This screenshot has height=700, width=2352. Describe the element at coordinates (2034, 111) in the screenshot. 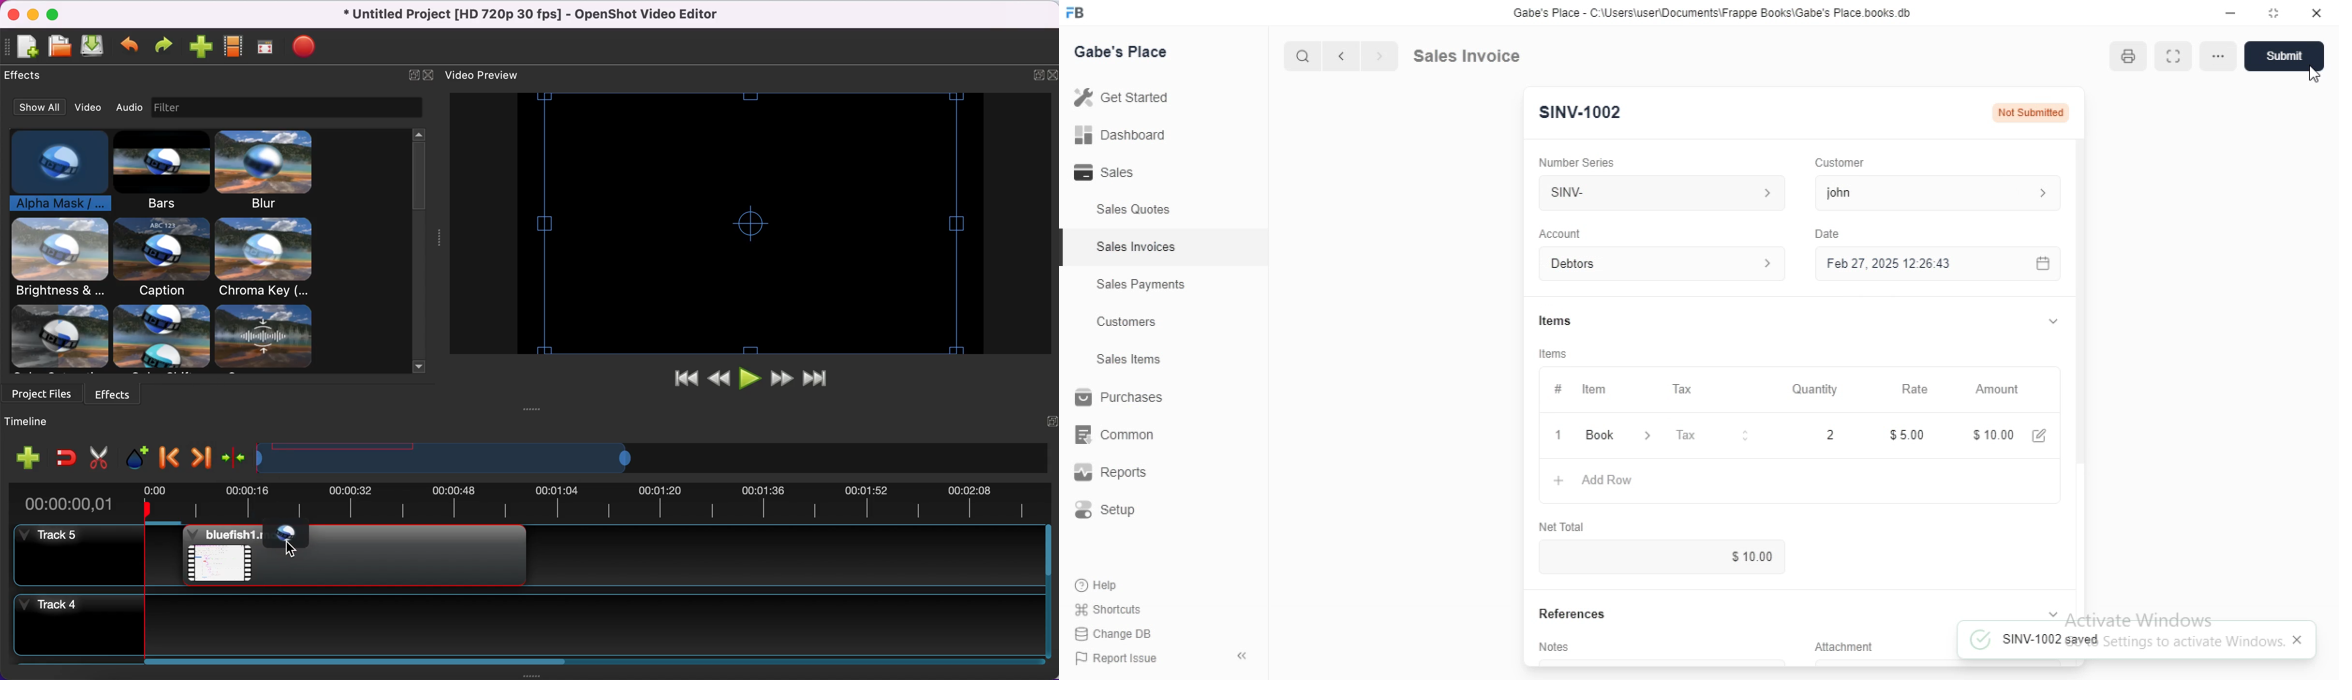

I see `Not submitted` at that location.